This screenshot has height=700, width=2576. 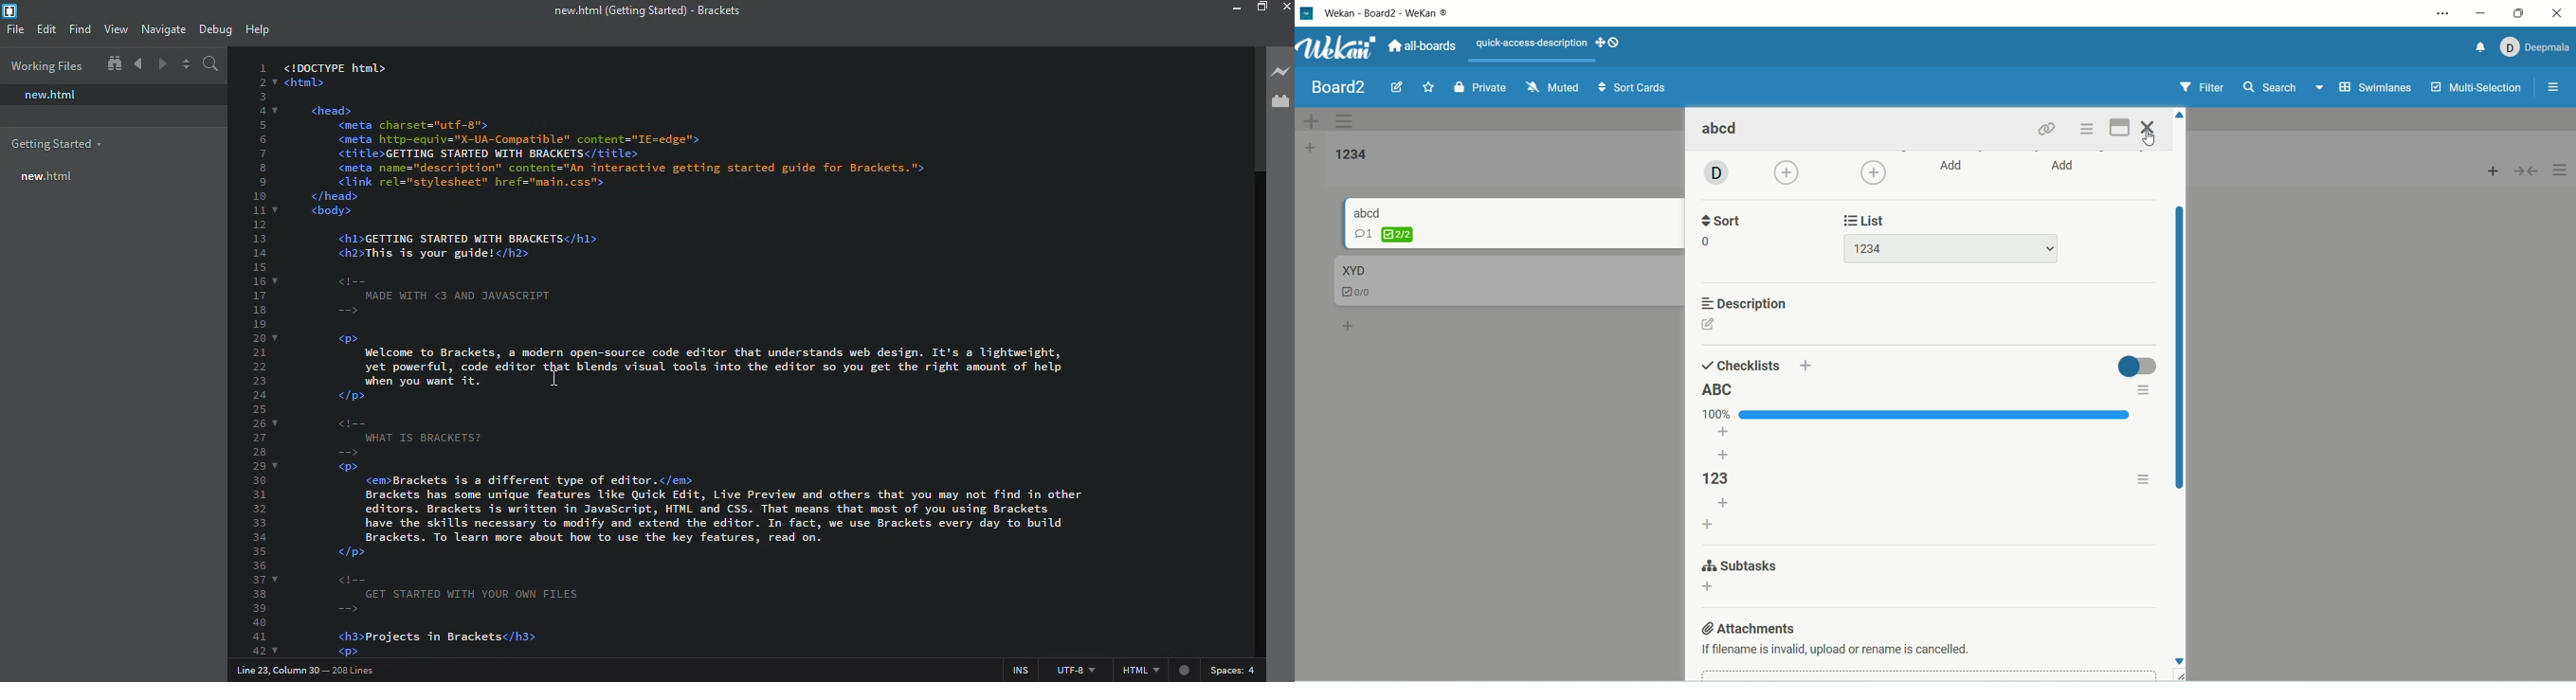 I want to click on favorite, so click(x=1428, y=88).